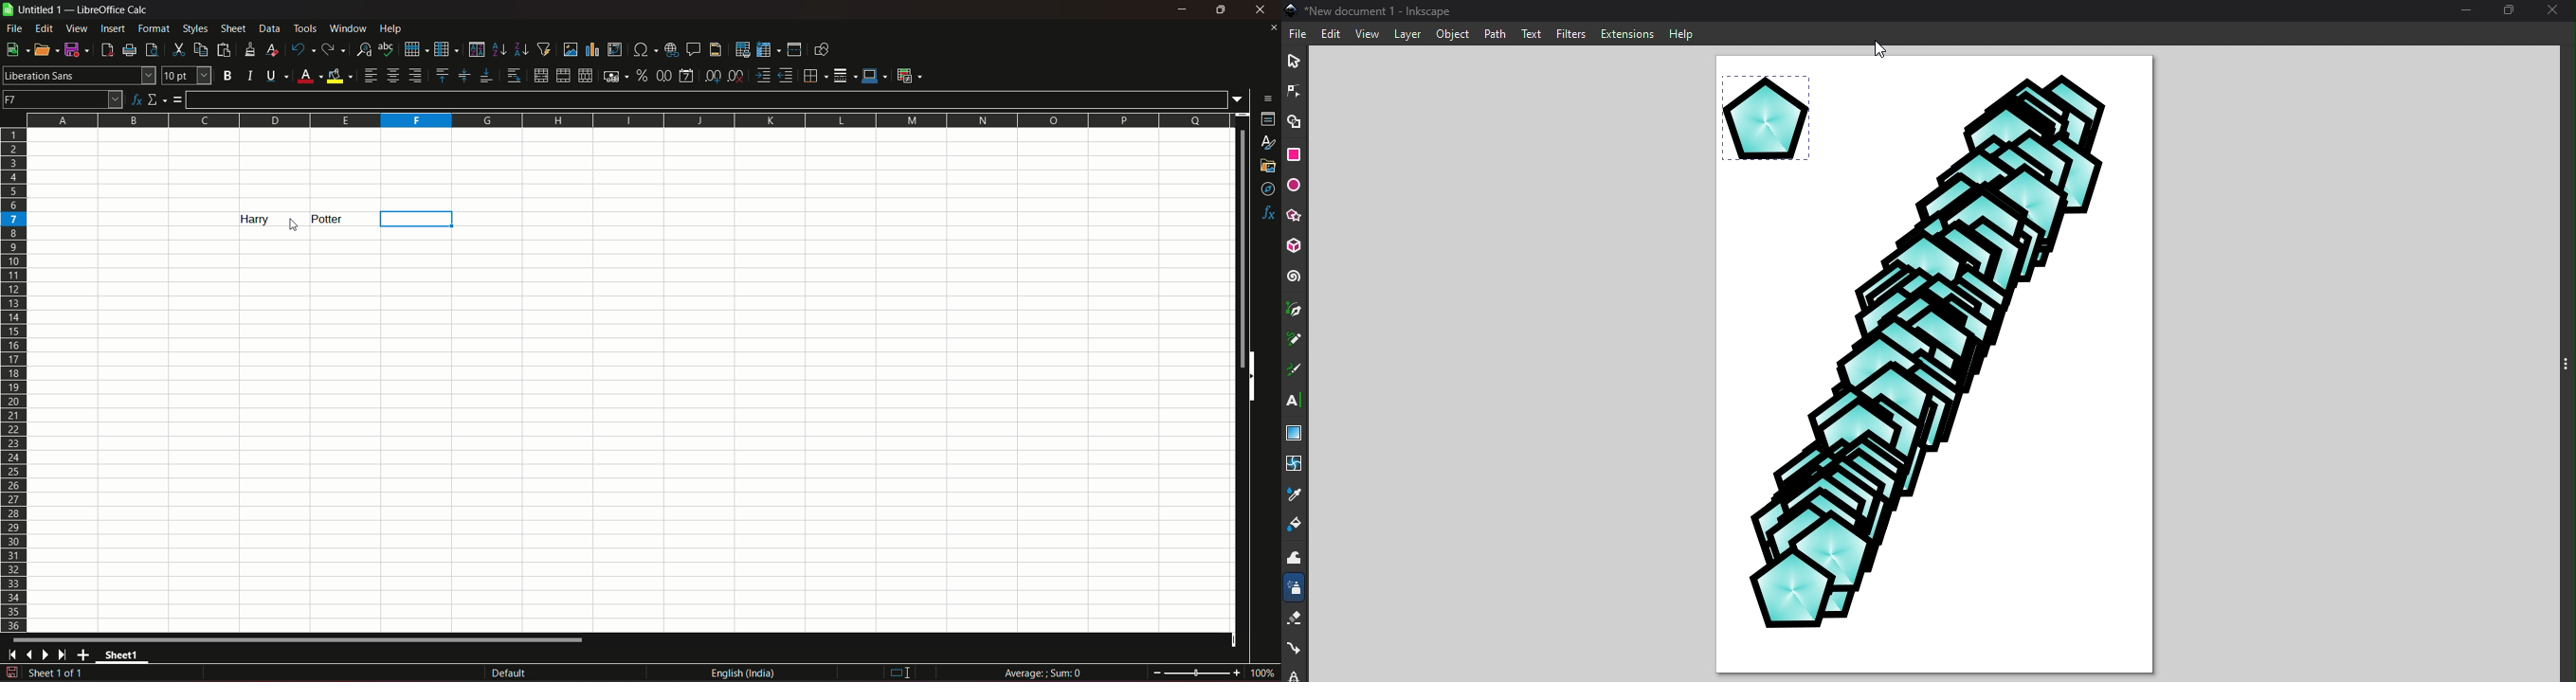 This screenshot has height=700, width=2576. I want to click on show draw functions, so click(822, 49).